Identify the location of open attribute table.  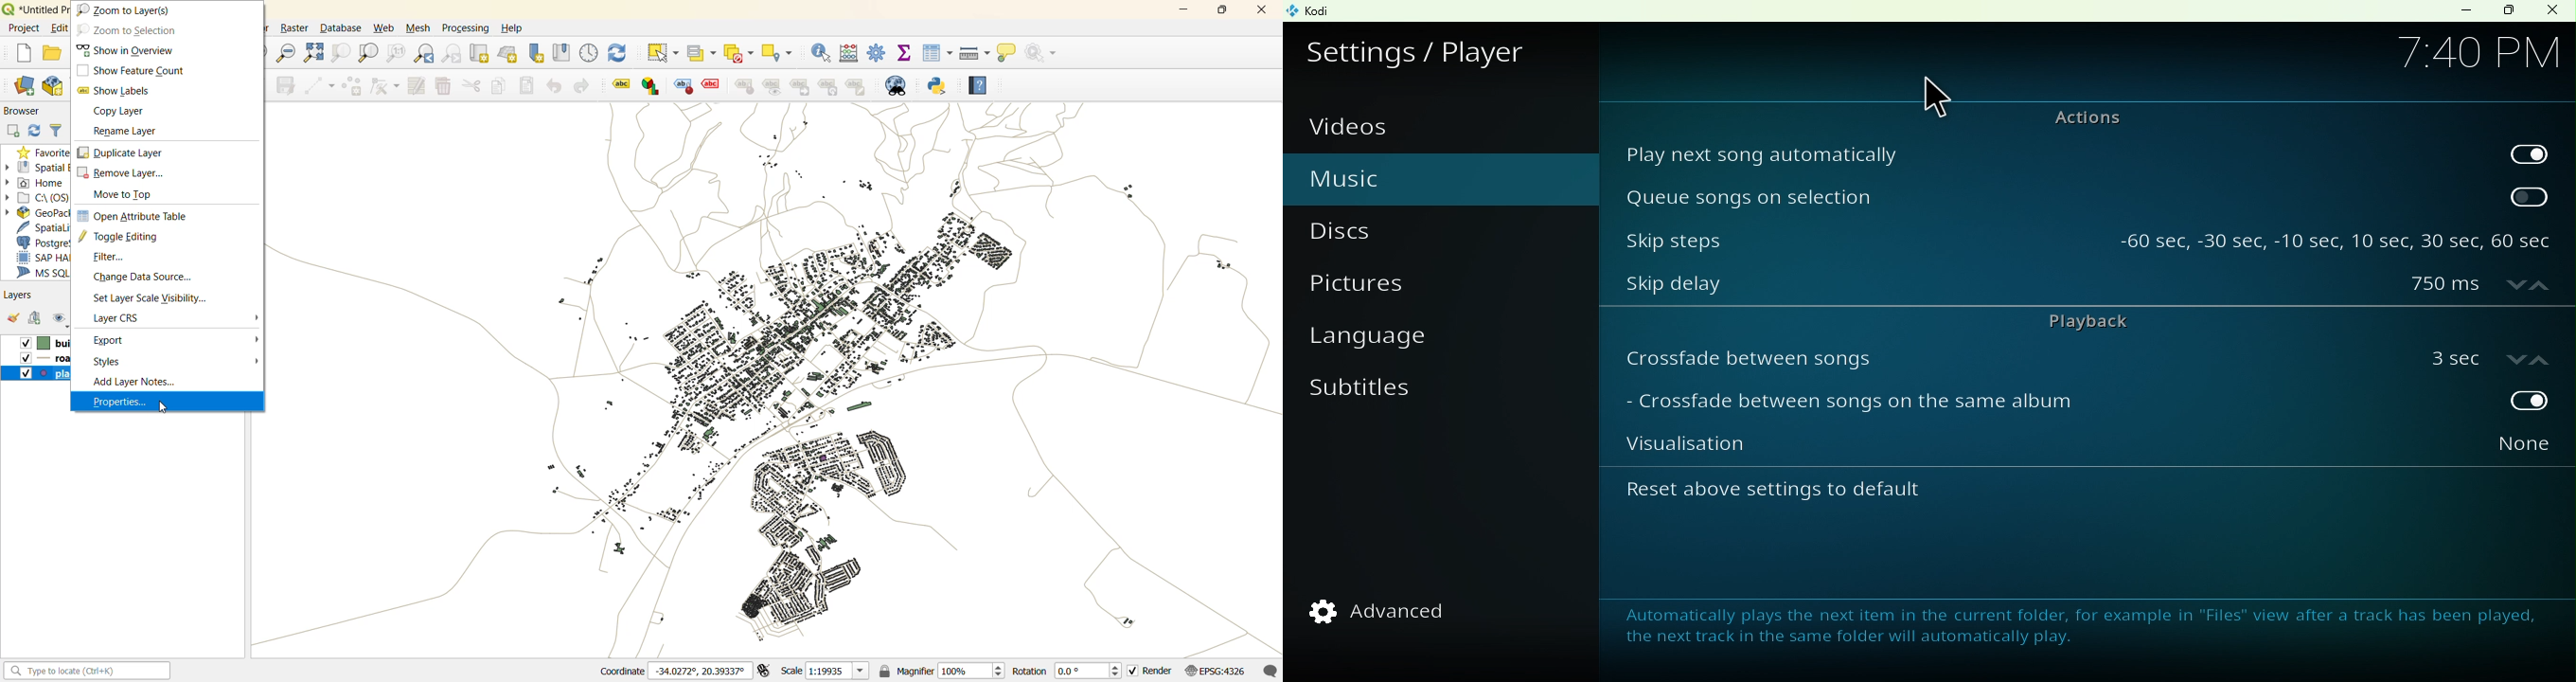
(136, 217).